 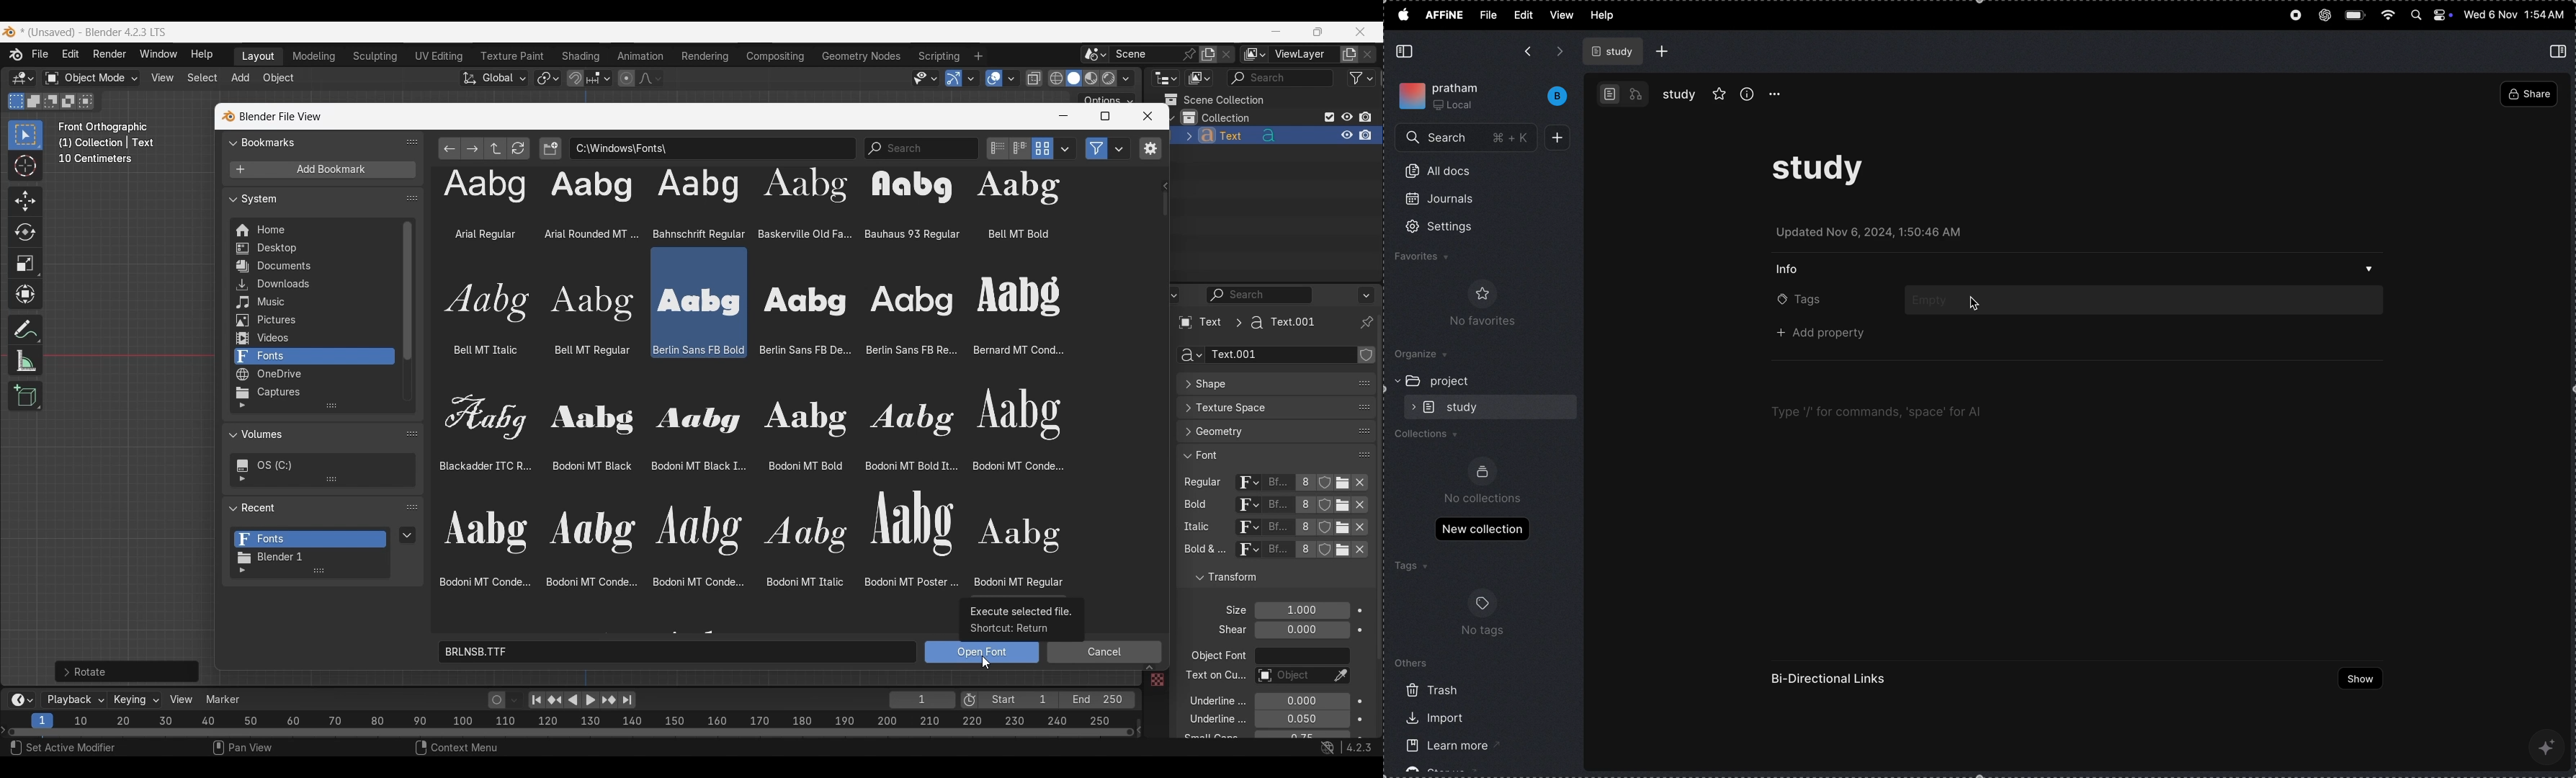 What do you see at coordinates (91, 79) in the screenshot?
I see `Sets the object interaction mode` at bounding box center [91, 79].